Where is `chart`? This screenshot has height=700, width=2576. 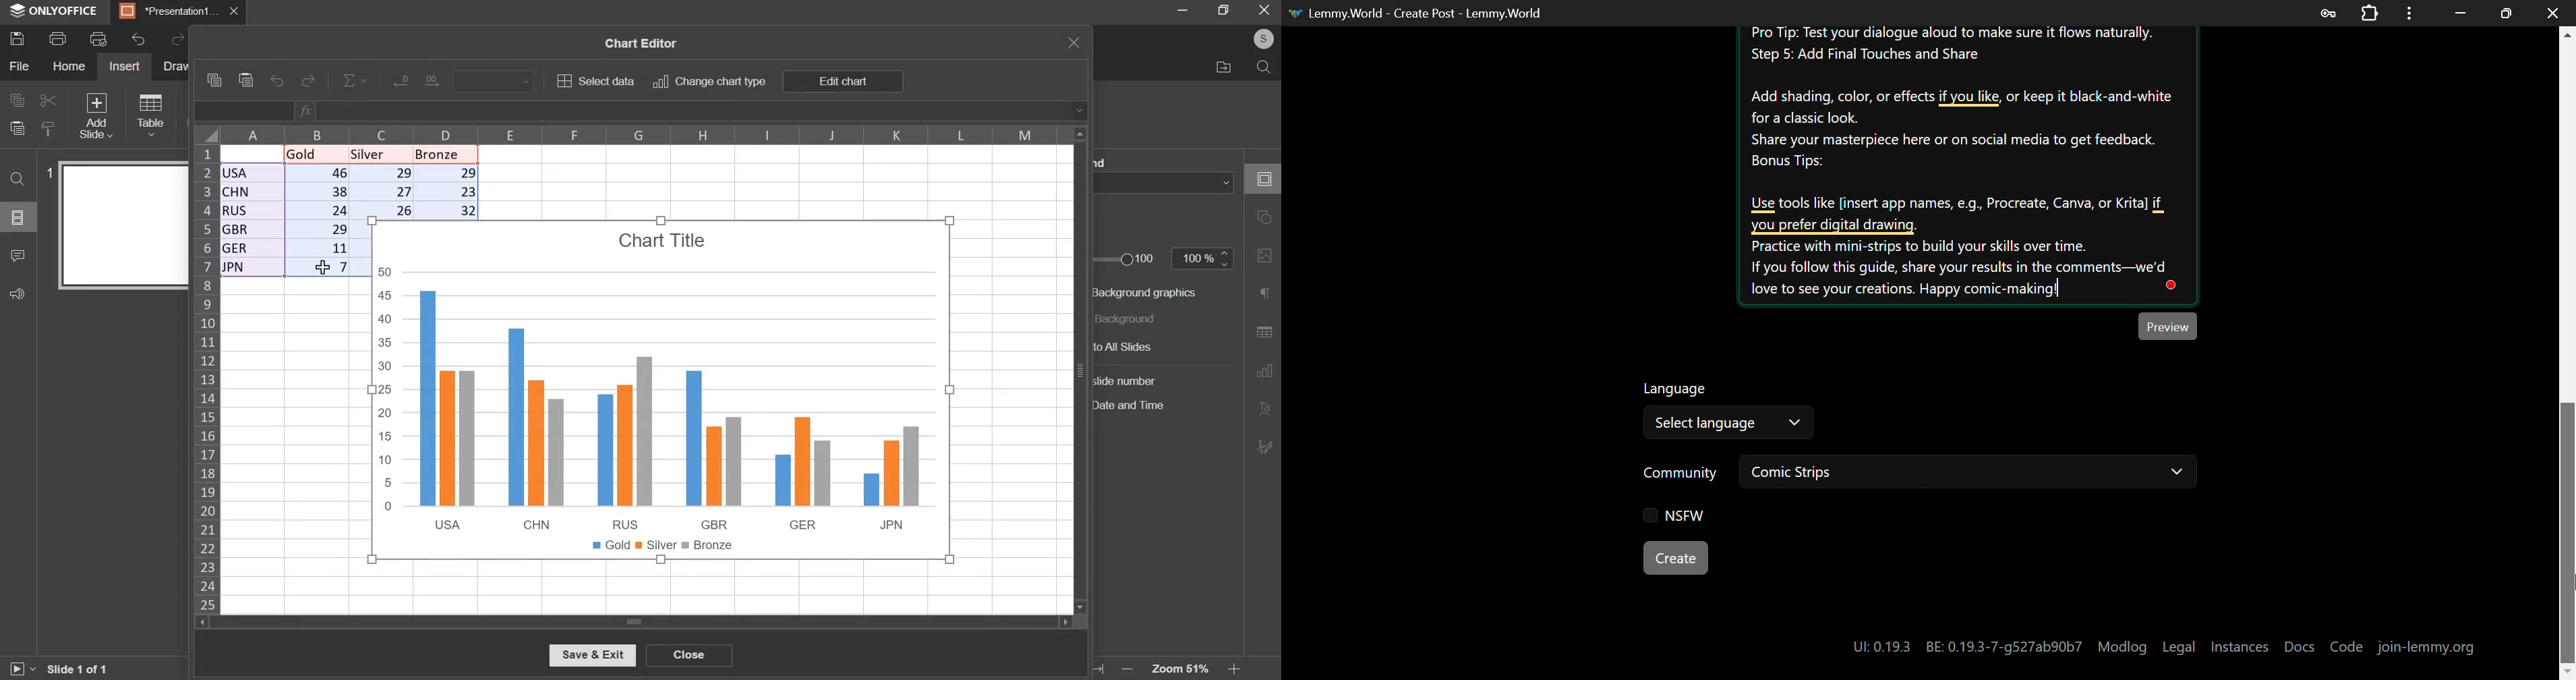
chart is located at coordinates (661, 413).